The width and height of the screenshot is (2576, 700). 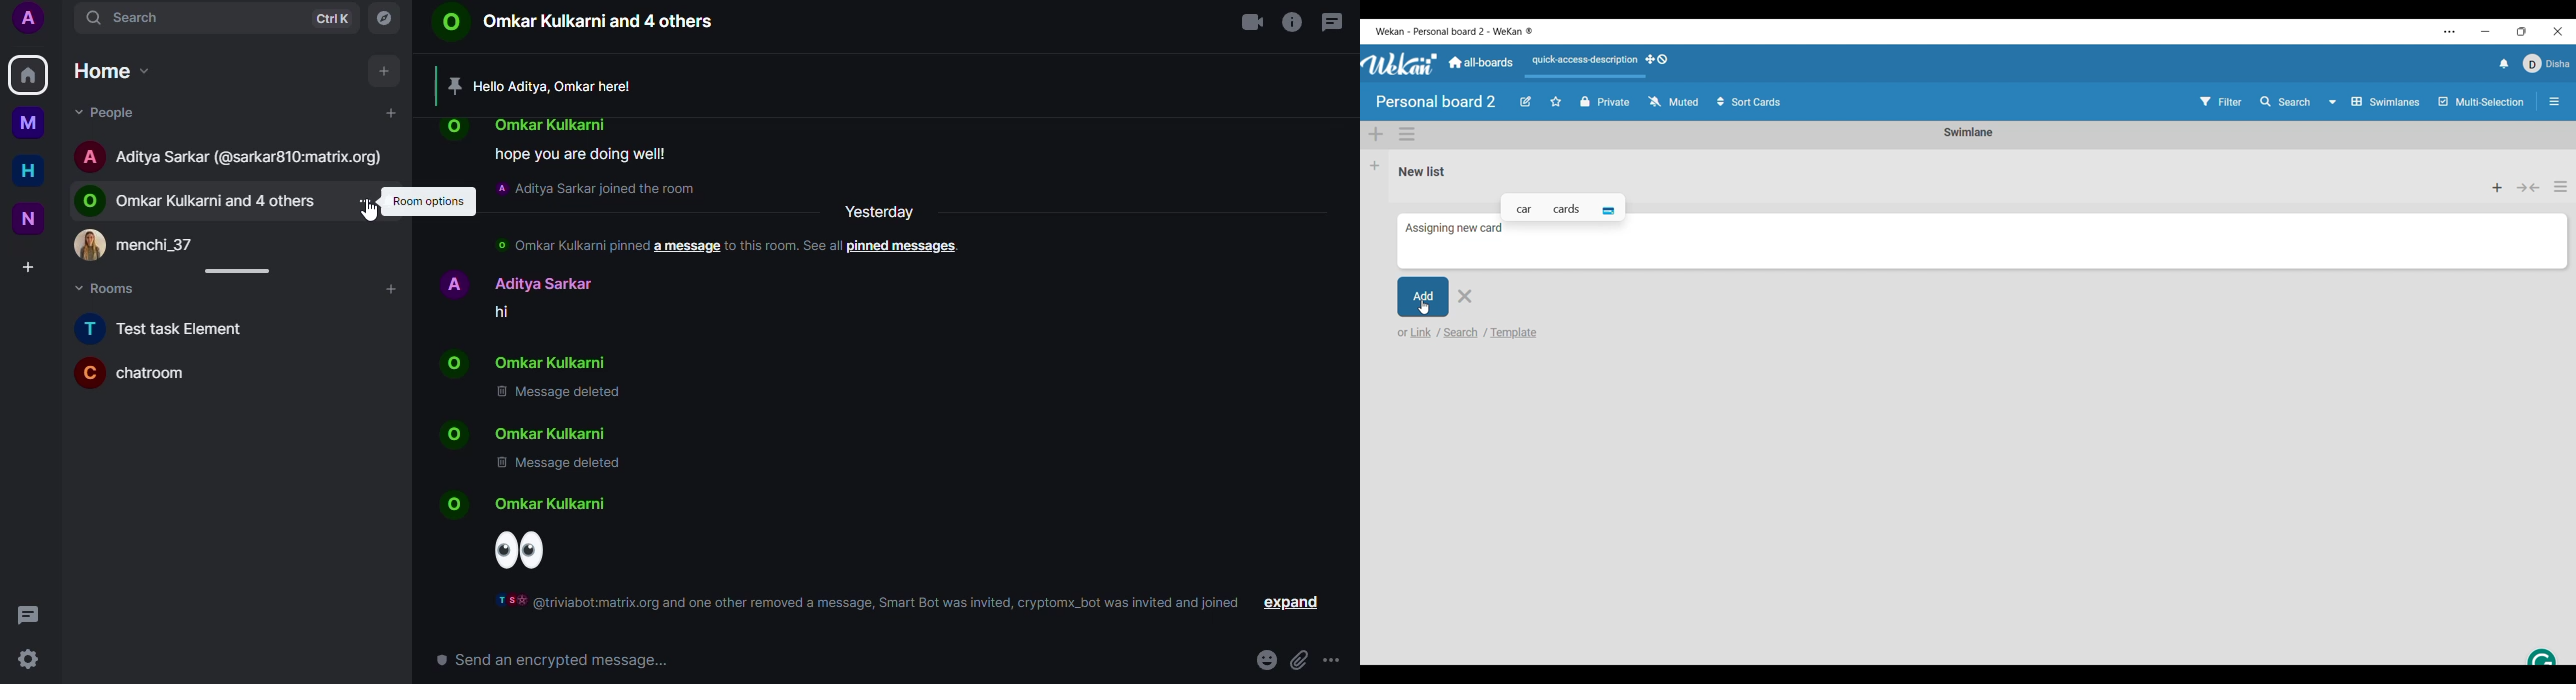 What do you see at coordinates (897, 247) in the screenshot?
I see `pinned messages` at bounding box center [897, 247].